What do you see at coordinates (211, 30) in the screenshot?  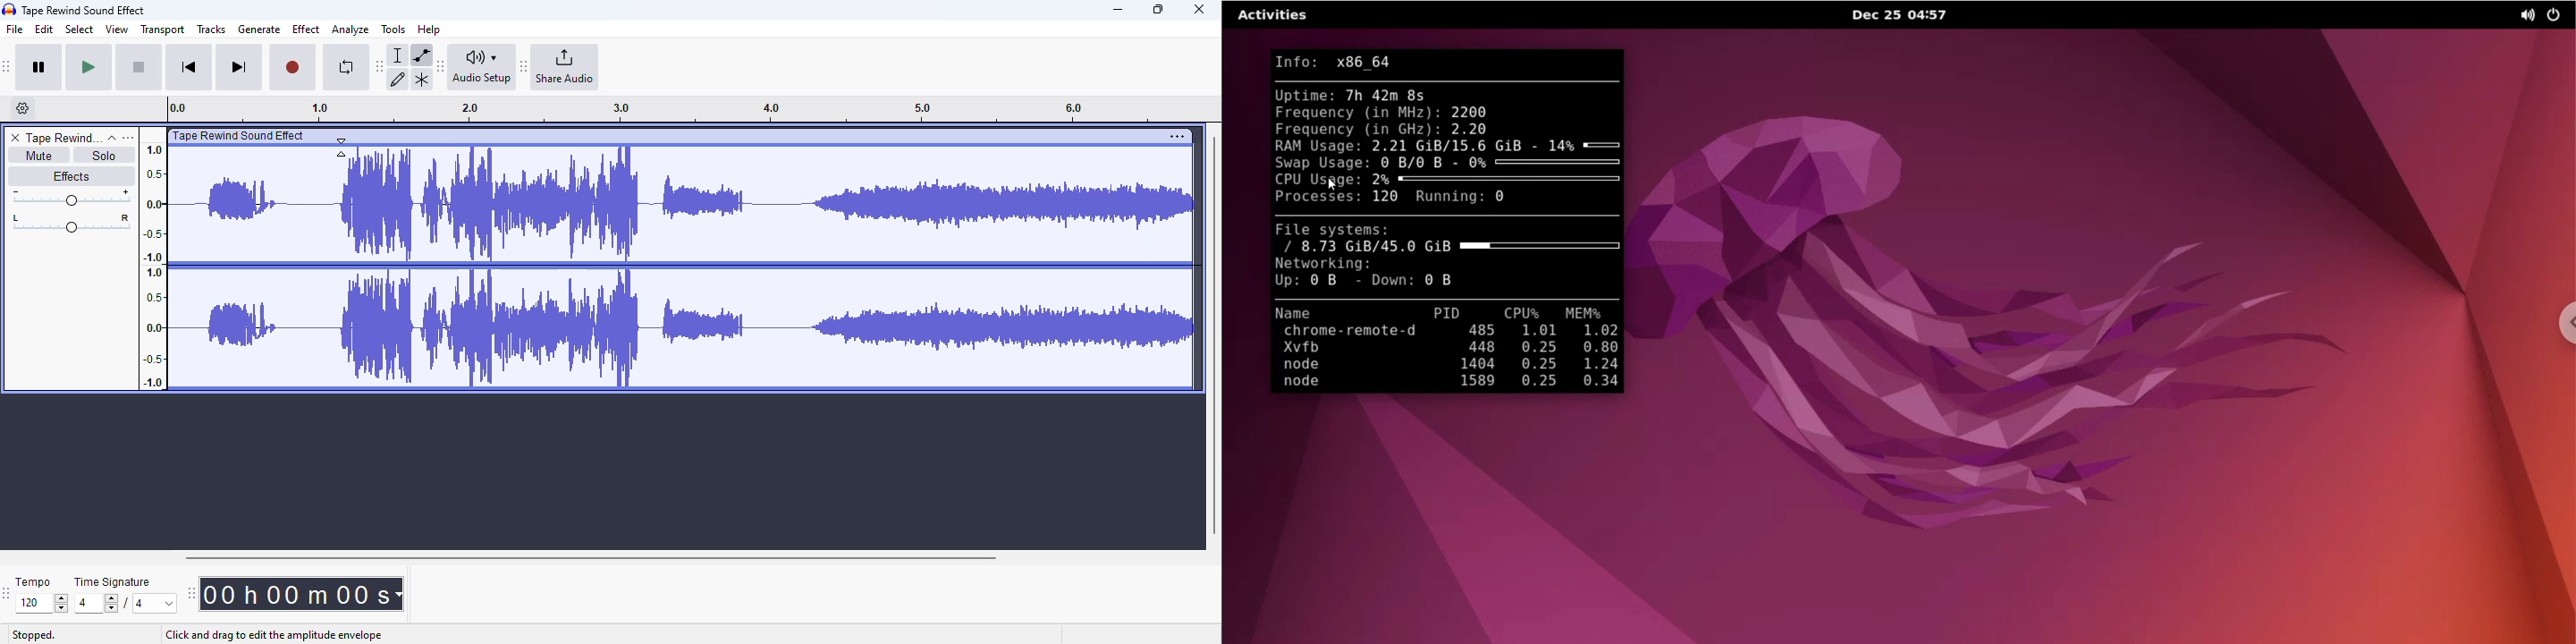 I see `tracks` at bounding box center [211, 30].